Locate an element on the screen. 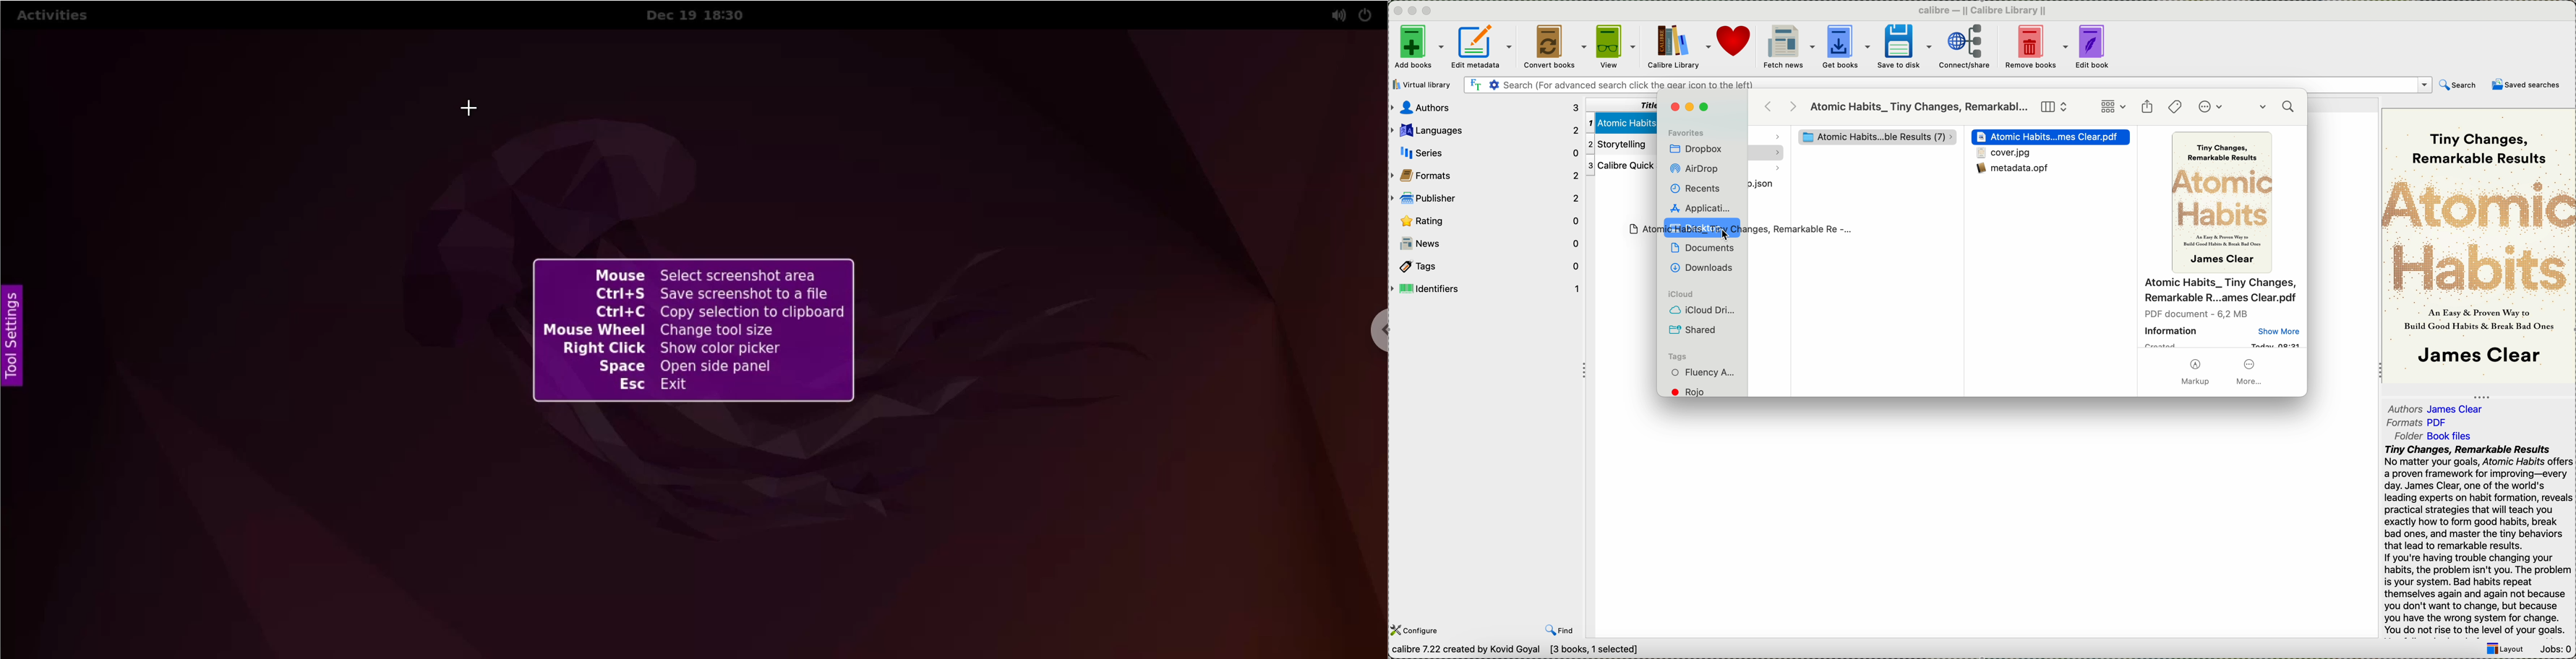  donate is located at coordinates (1735, 41).